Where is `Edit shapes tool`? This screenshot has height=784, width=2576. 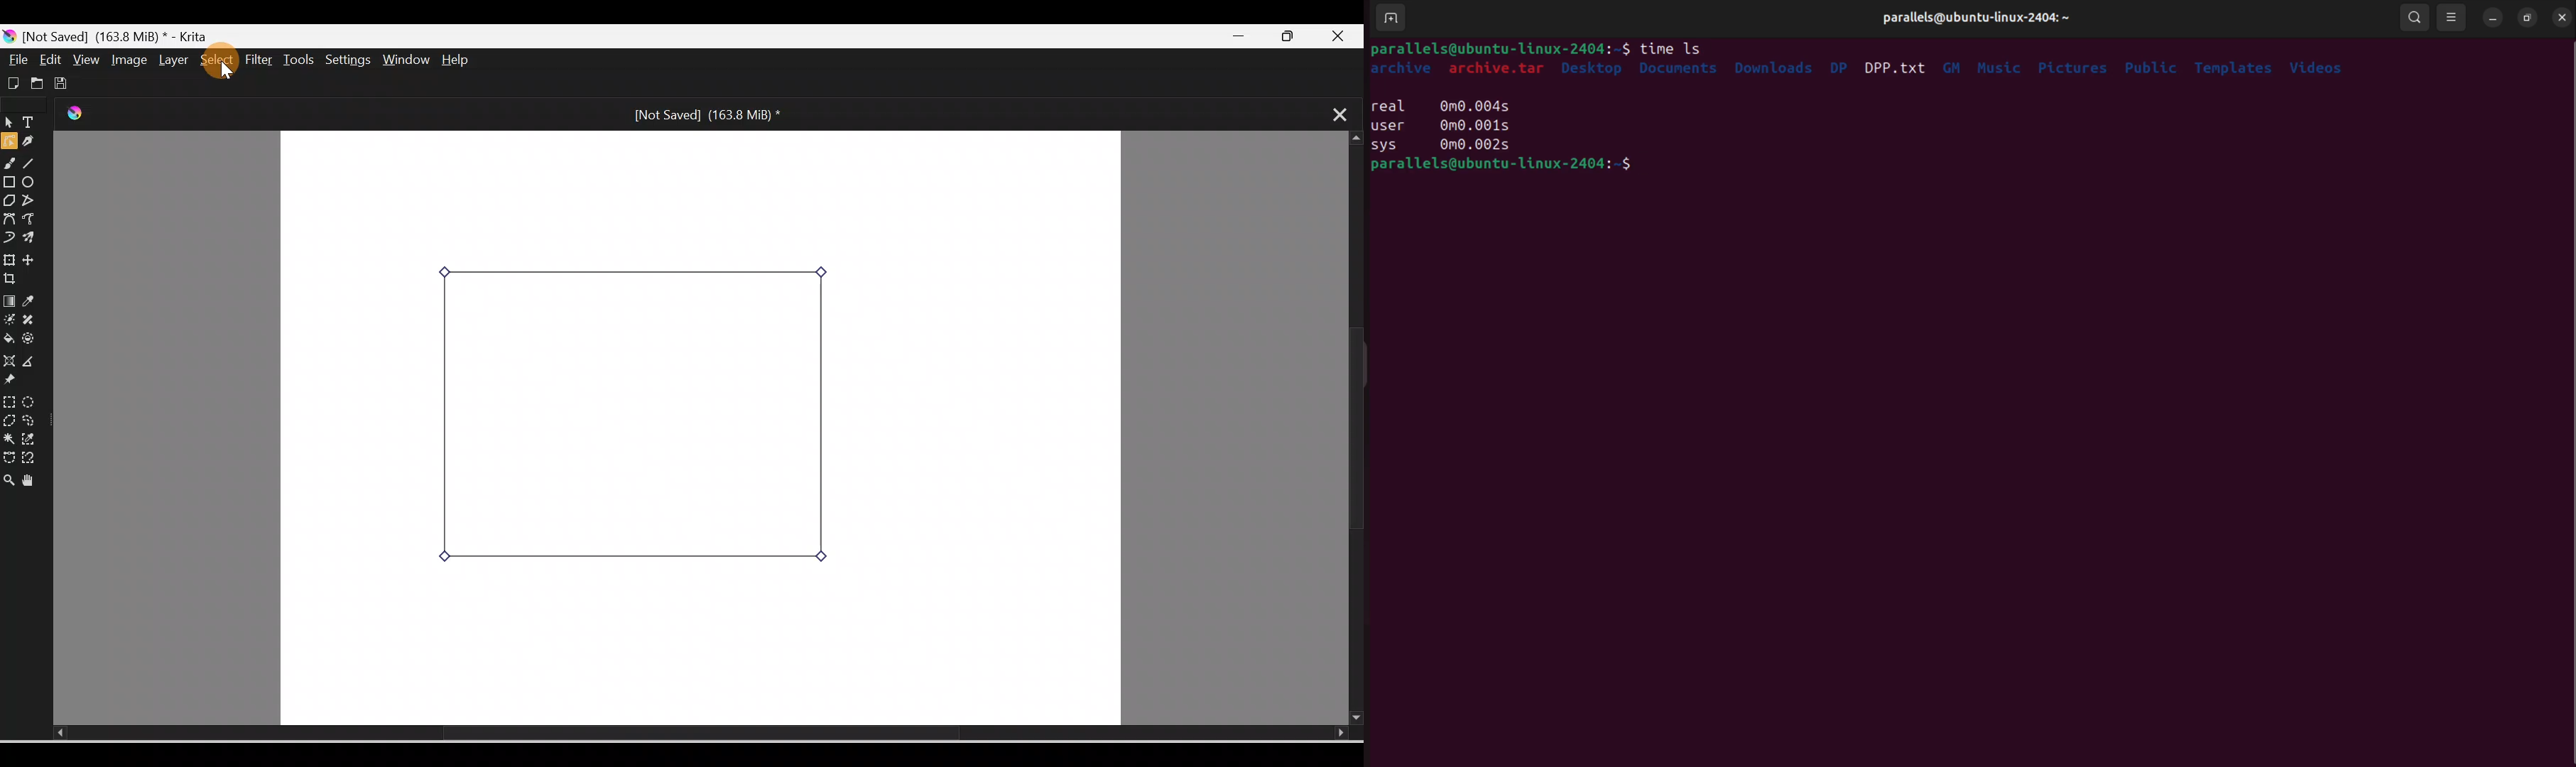
Edit shapes tool is located at coordinates (9, 143).